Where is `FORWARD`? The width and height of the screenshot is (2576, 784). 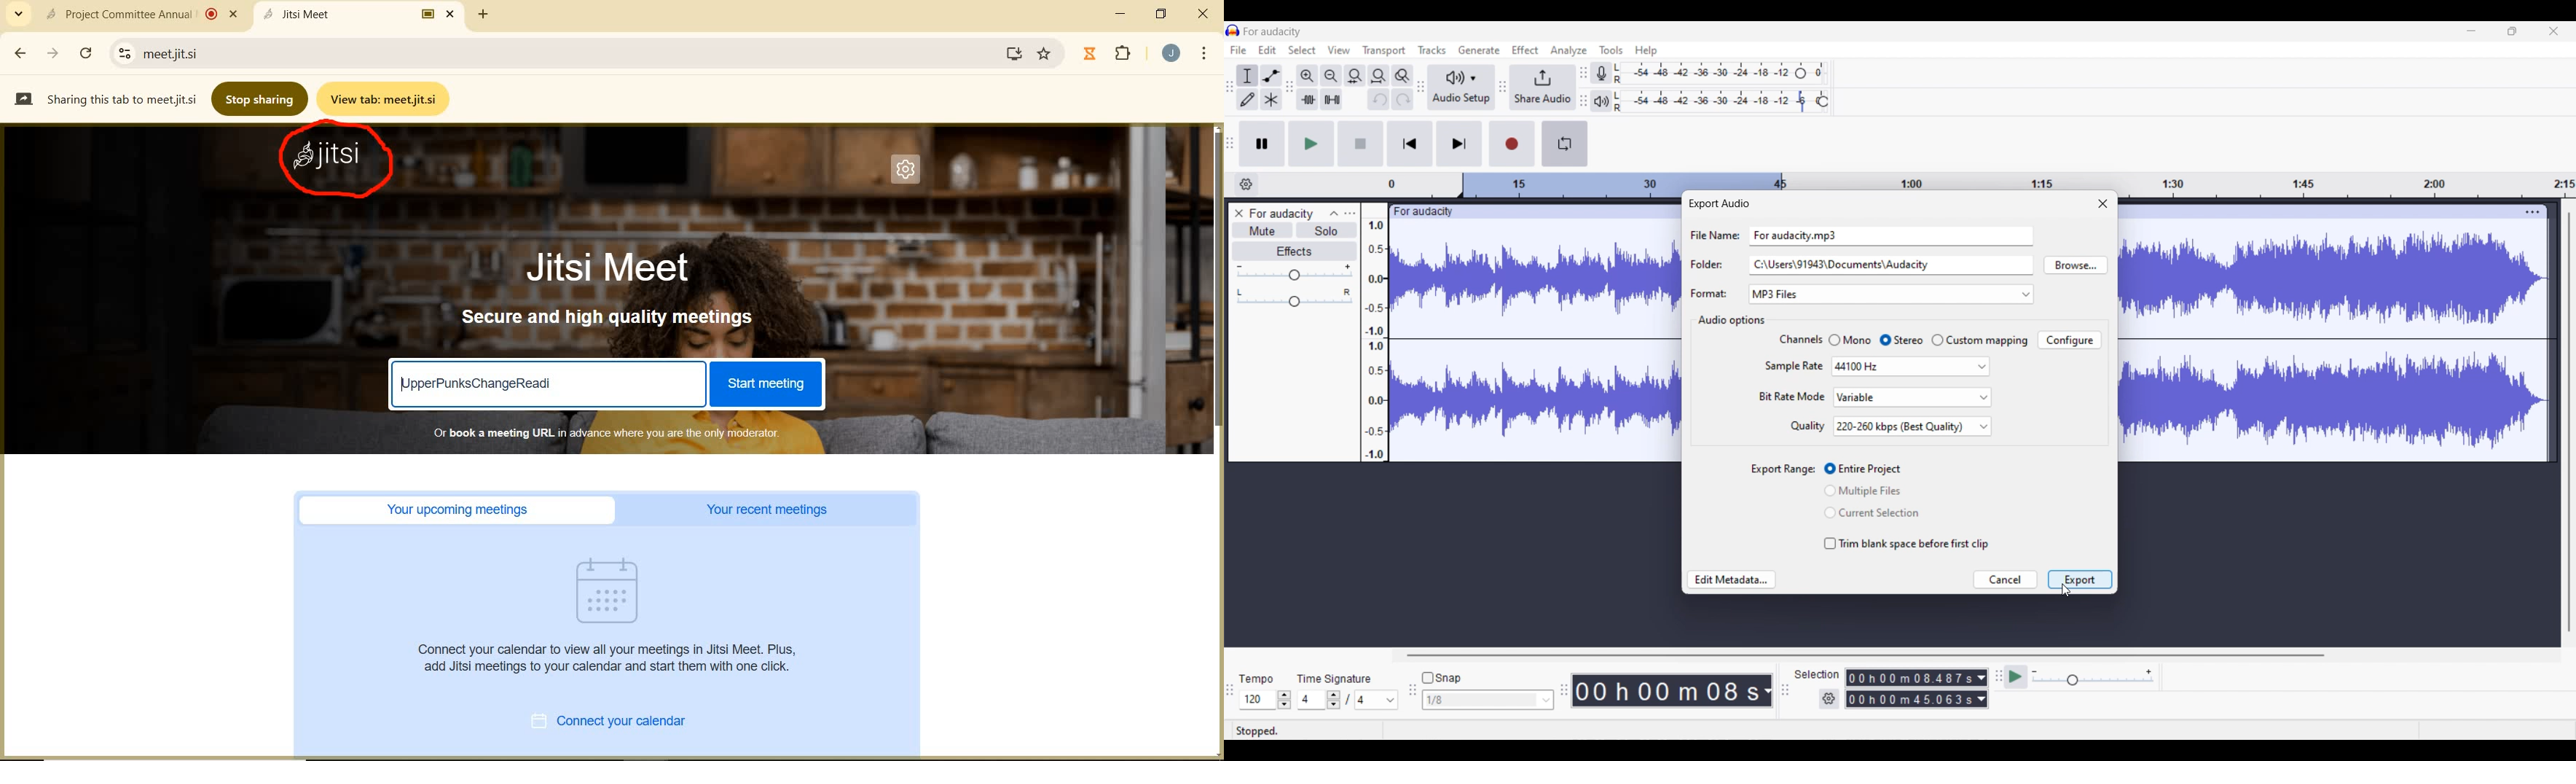 FORWARD is located at coordinates (55, 53).